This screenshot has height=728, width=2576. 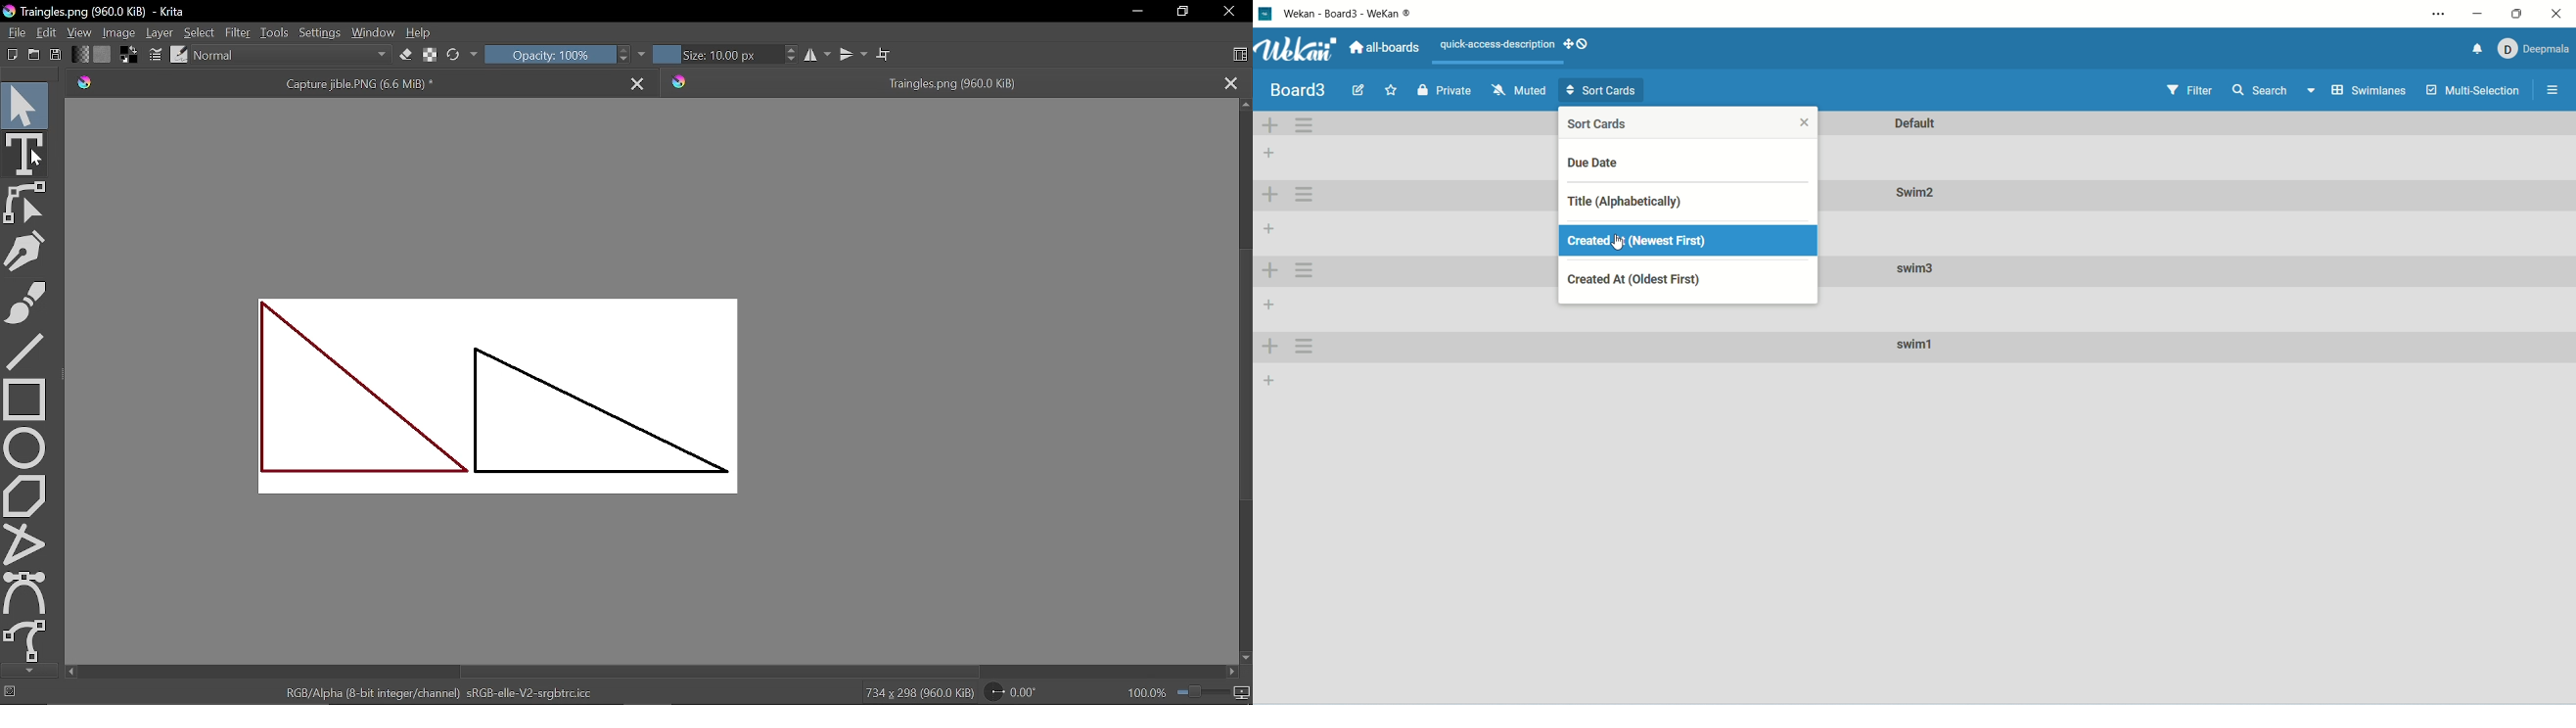 What do you see at coordinates (1445, 90) in the screenshot?
I see `private` at bounding box center [1445, 90].